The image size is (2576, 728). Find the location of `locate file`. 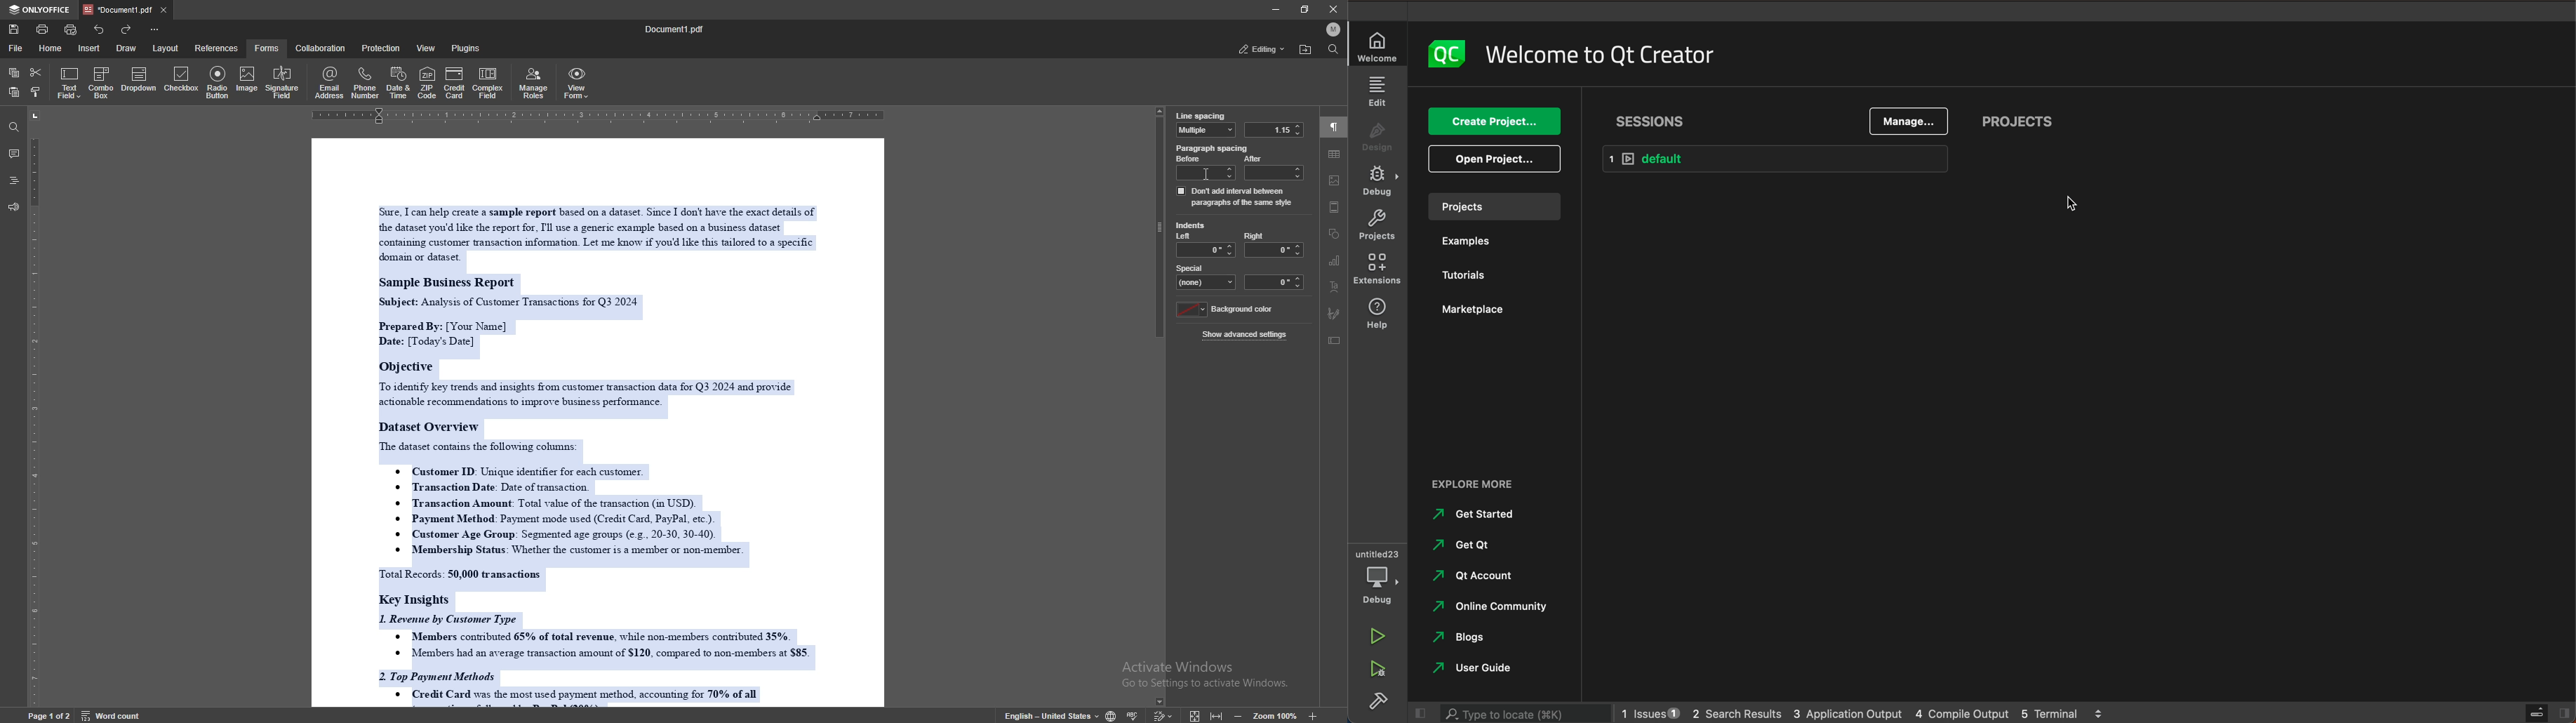

locate file is located at coordinates (1305, 50).